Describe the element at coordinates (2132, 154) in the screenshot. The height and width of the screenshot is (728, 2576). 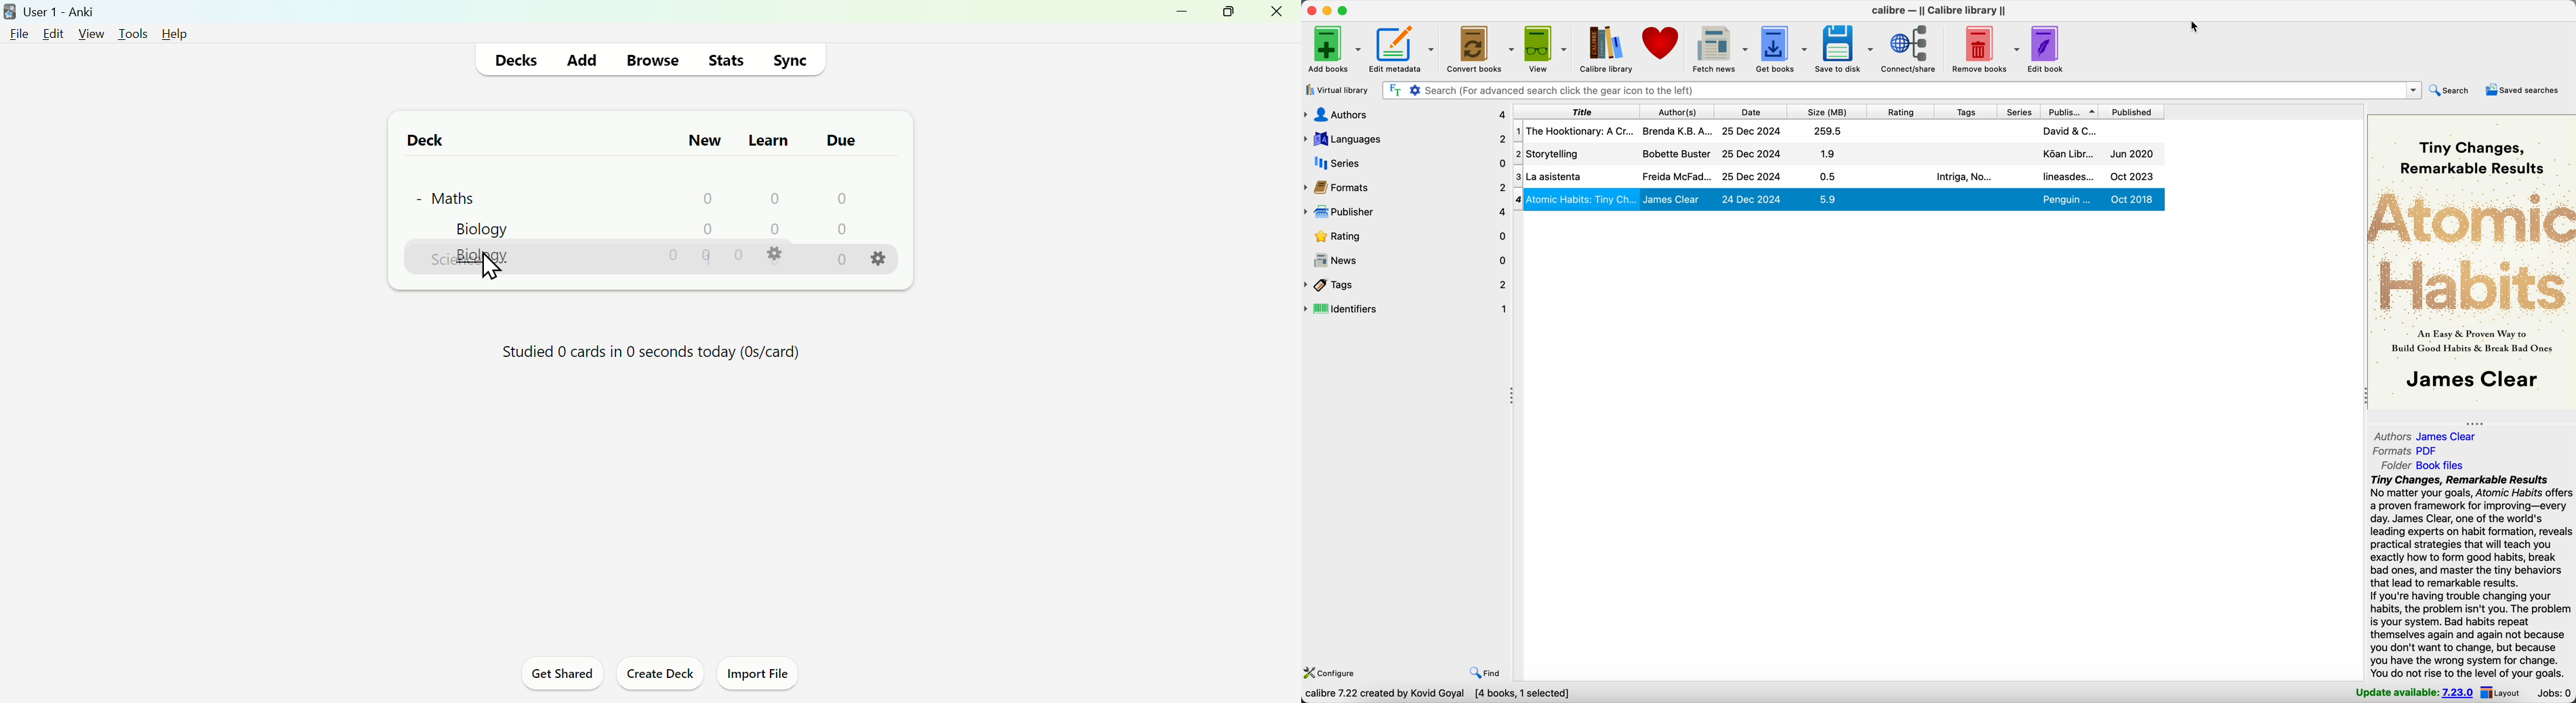
I see `Jun 2020` at that location.